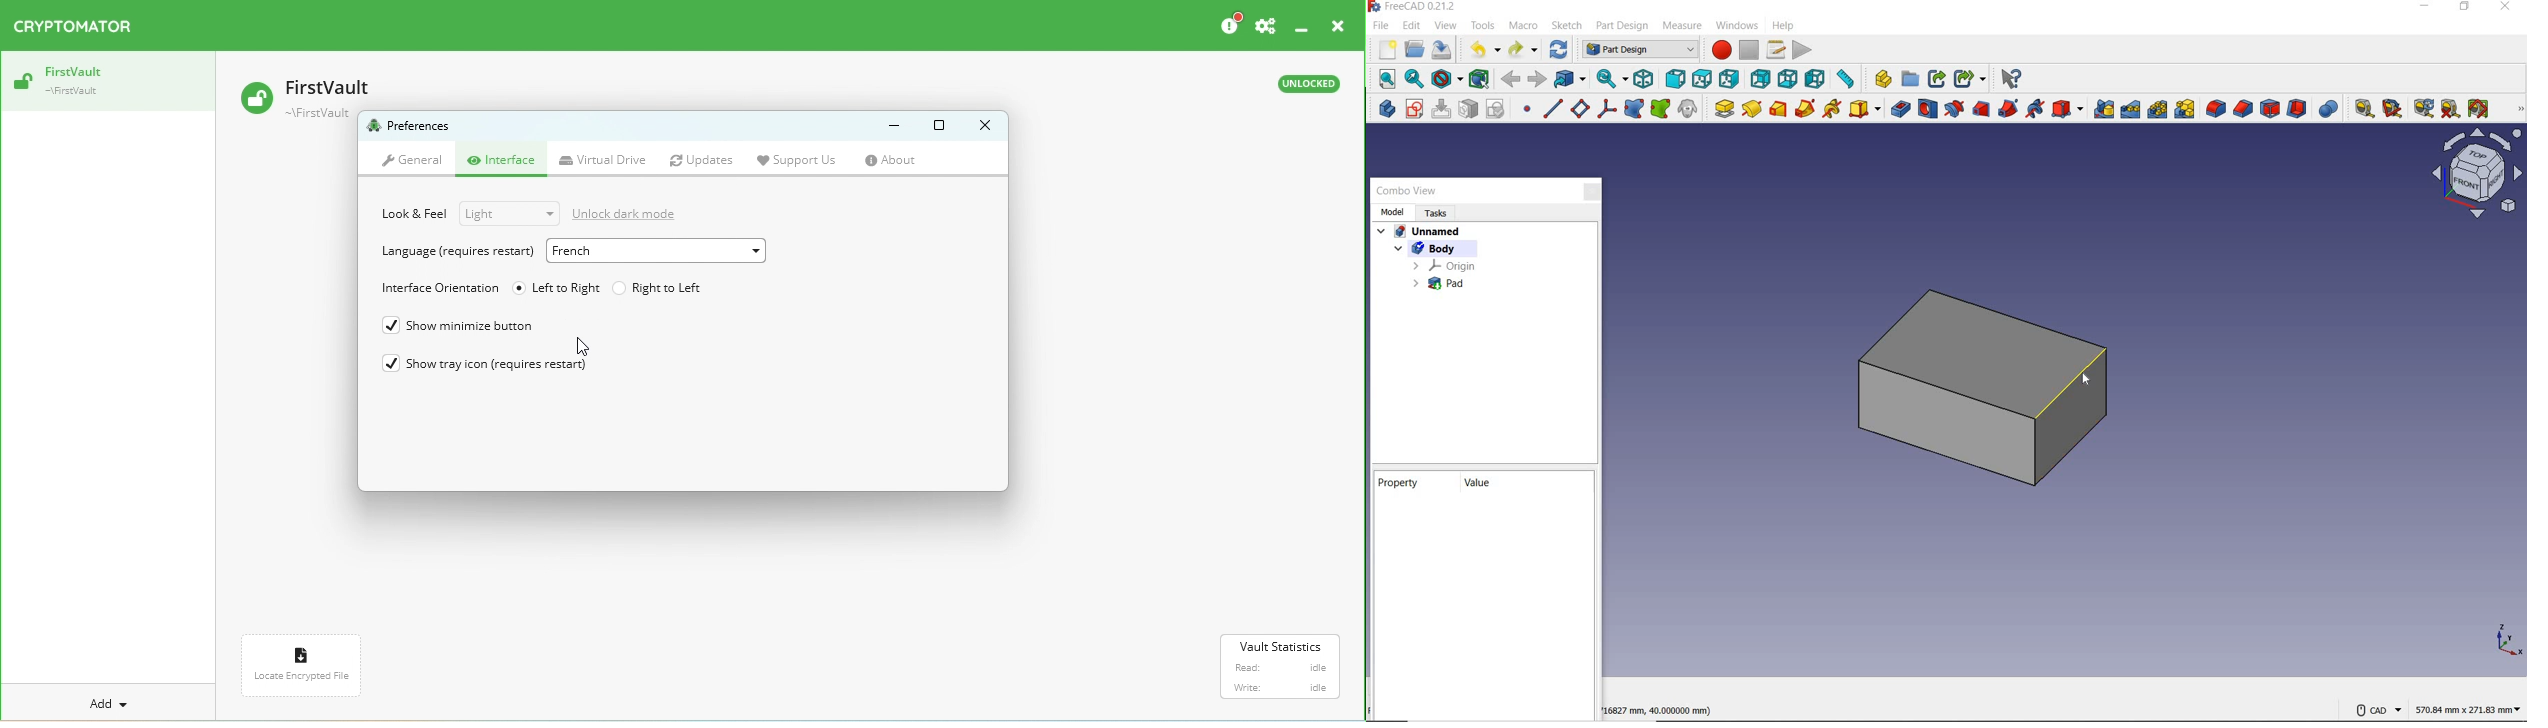 Image resolution: width=2548 pixels, height=728 pixels. What do you see at coordinates (2010, 109) in the screenshot?
I see `subtractive pipe` at bounding box center [2010, 109].